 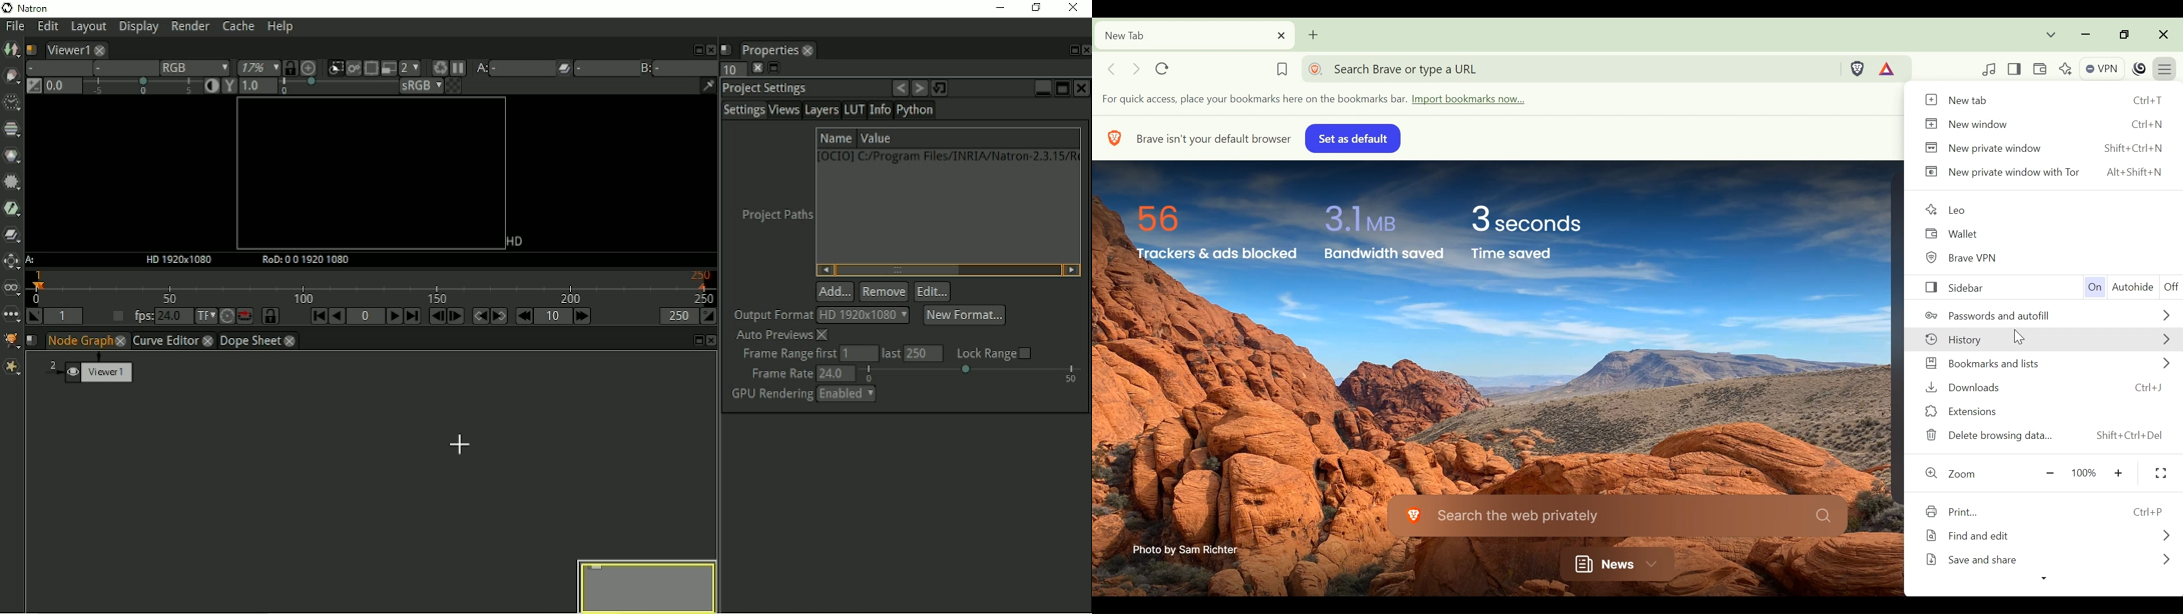 I want to click on Zoom out, so click(x=2049, y=475).